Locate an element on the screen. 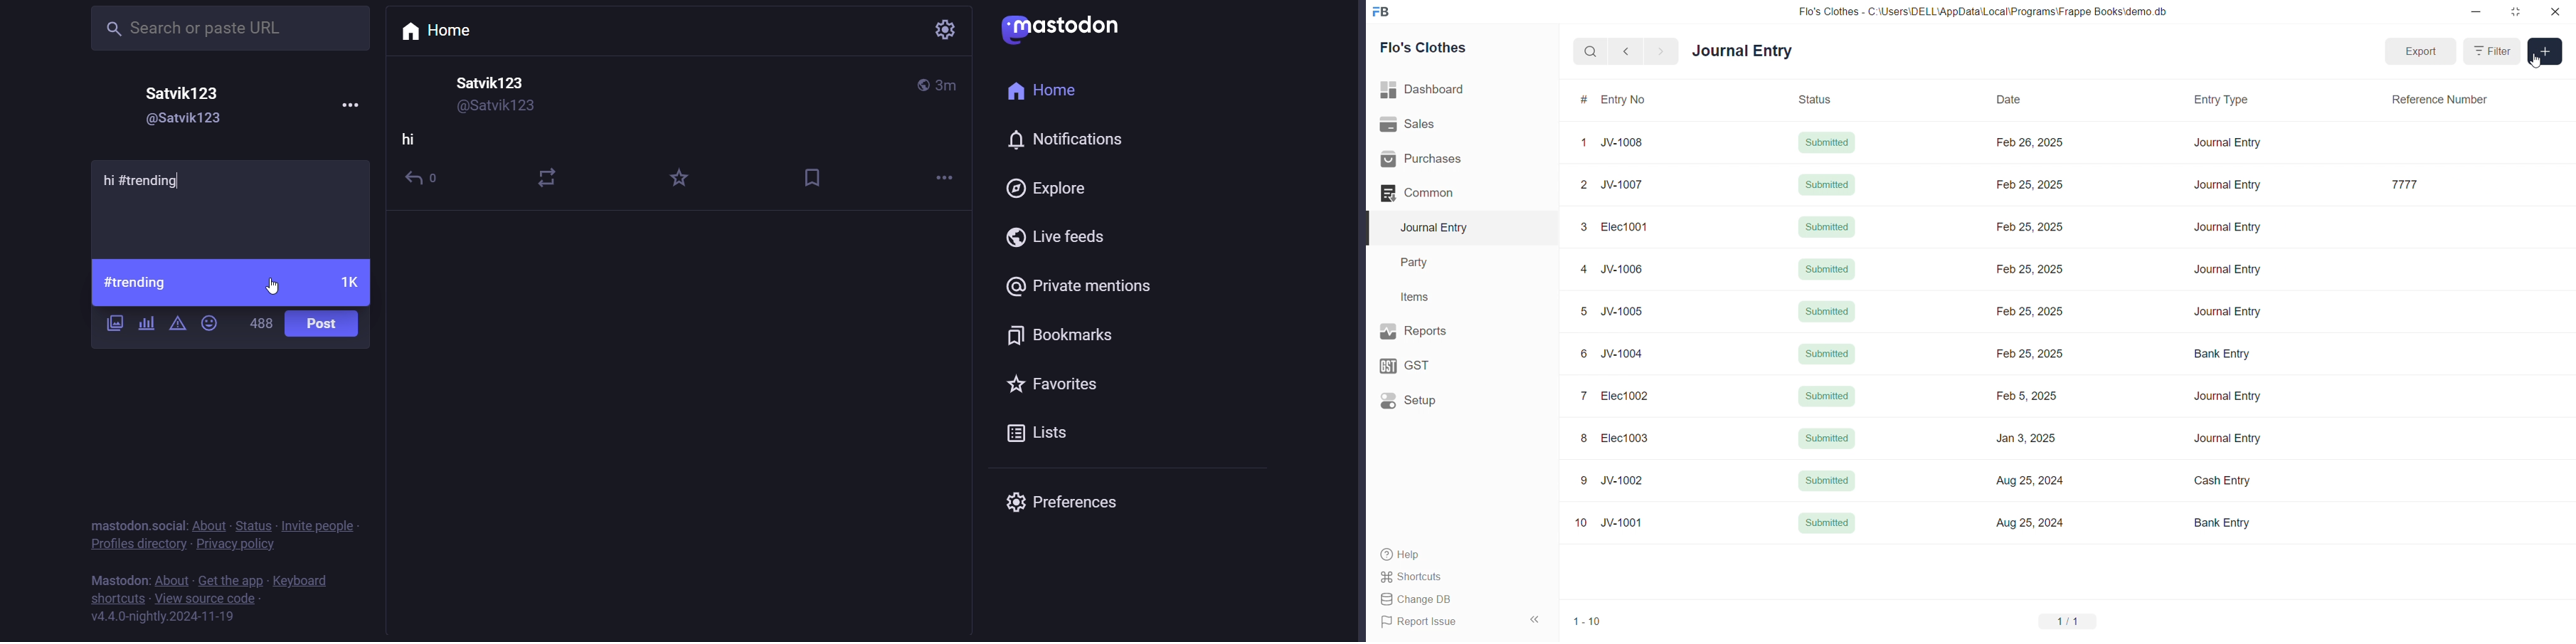 This screenshot has height=644, width=2576. JV-1004 is located at coordinates (1624, 354).